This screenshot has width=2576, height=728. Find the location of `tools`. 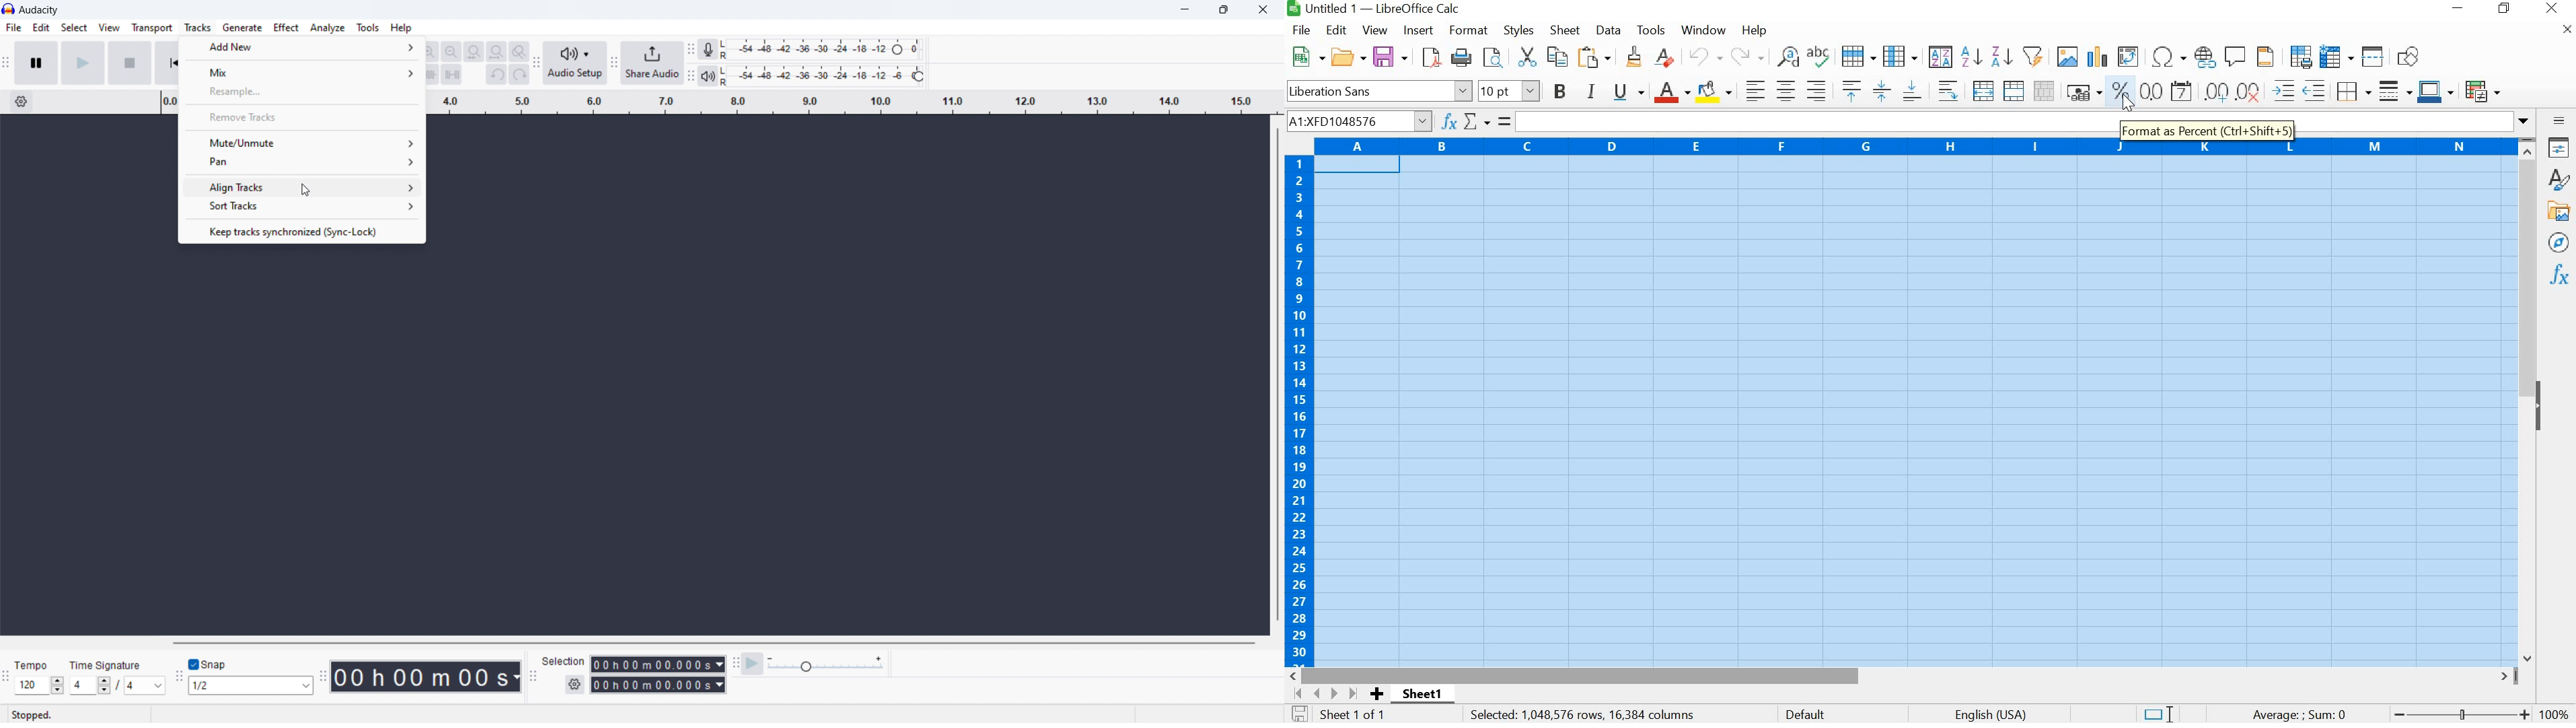

tools is located at coordinates (368, 27).